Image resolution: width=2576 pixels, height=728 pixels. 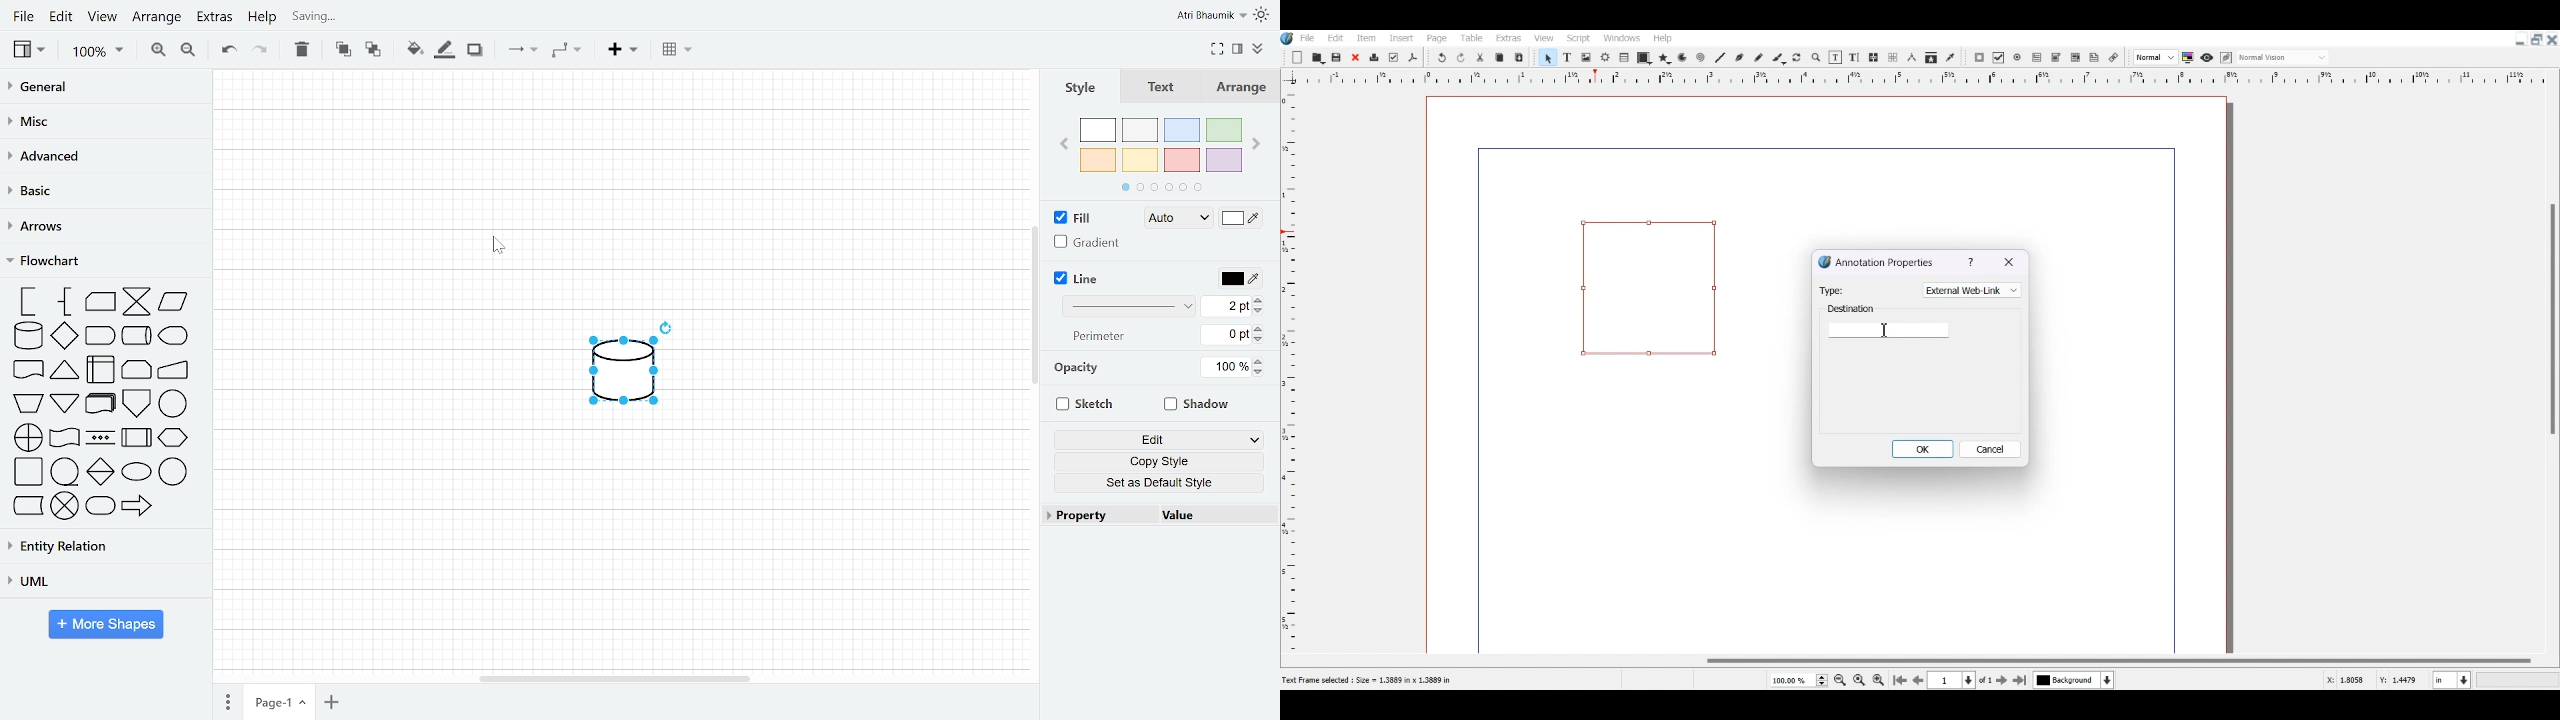 What do you see at coordinates (1261, 329) in the screenshot?
I see `Increase perimeter` at bounding box center [1261, 329].